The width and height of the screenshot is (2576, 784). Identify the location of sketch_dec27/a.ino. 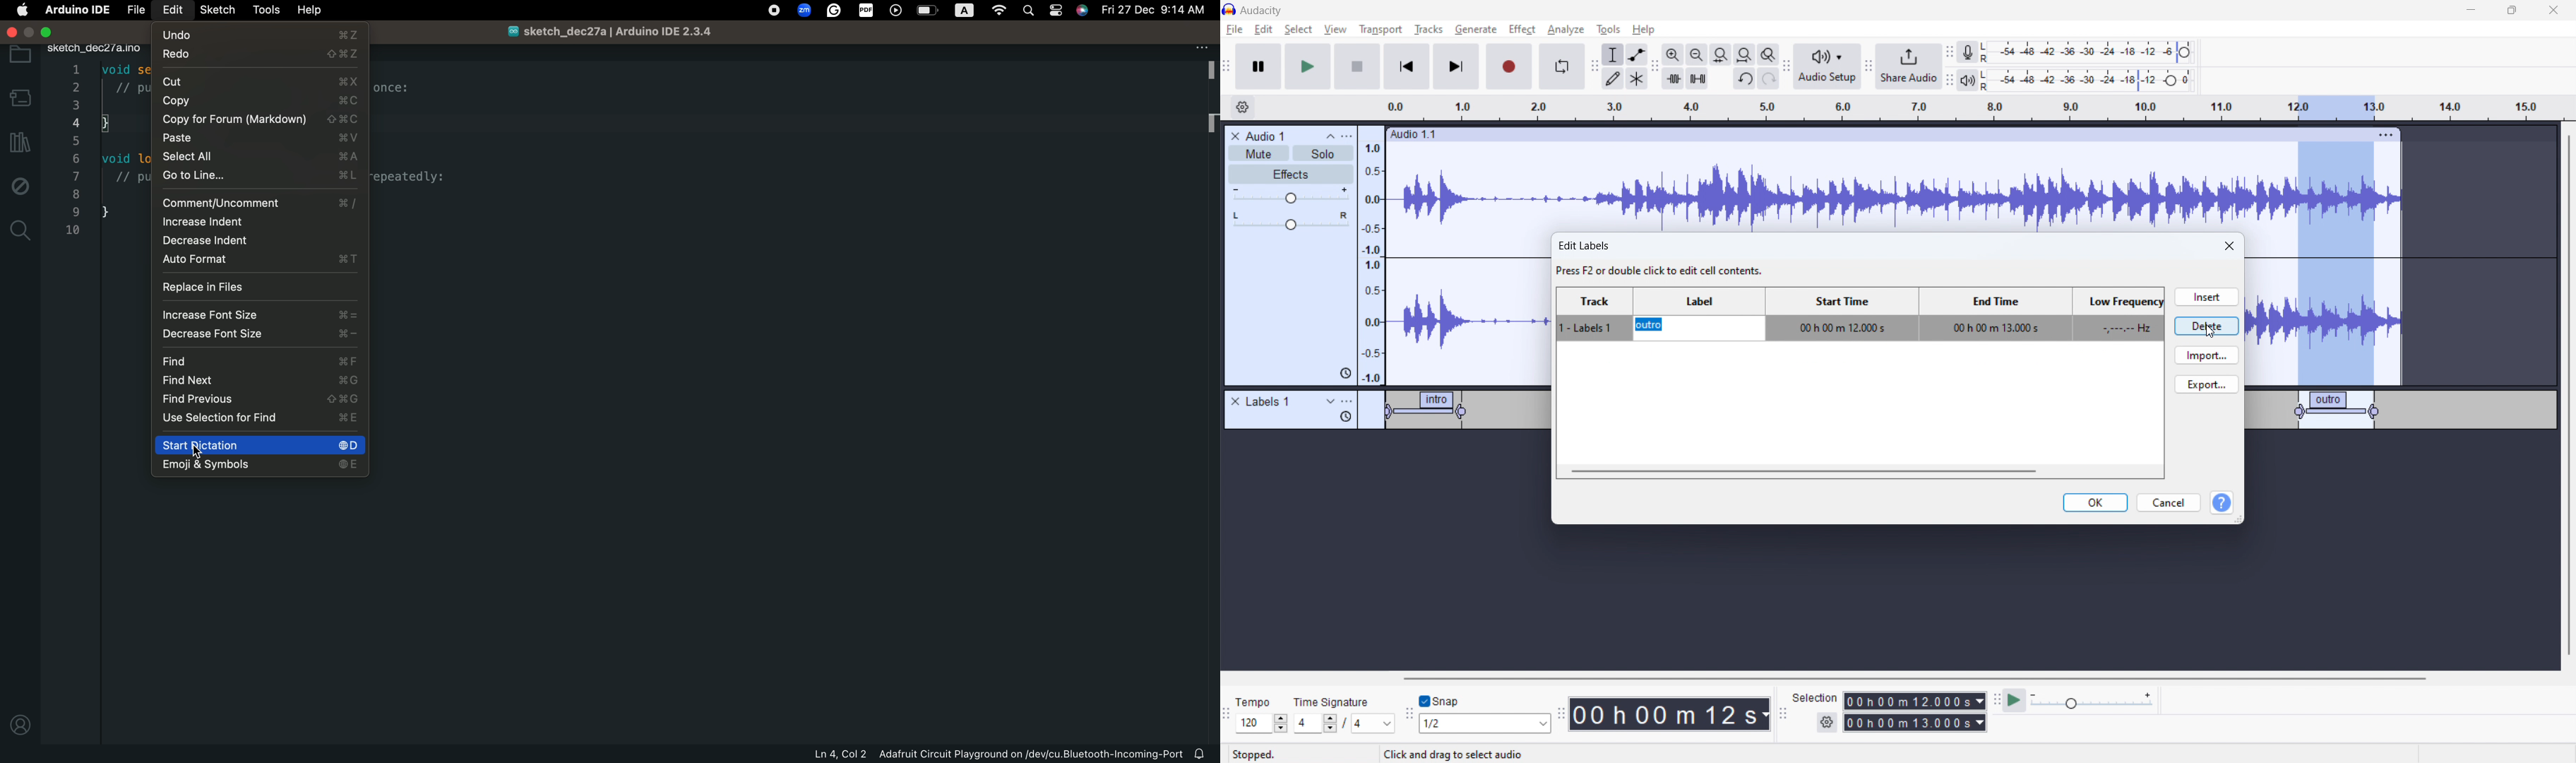
(95, 50).